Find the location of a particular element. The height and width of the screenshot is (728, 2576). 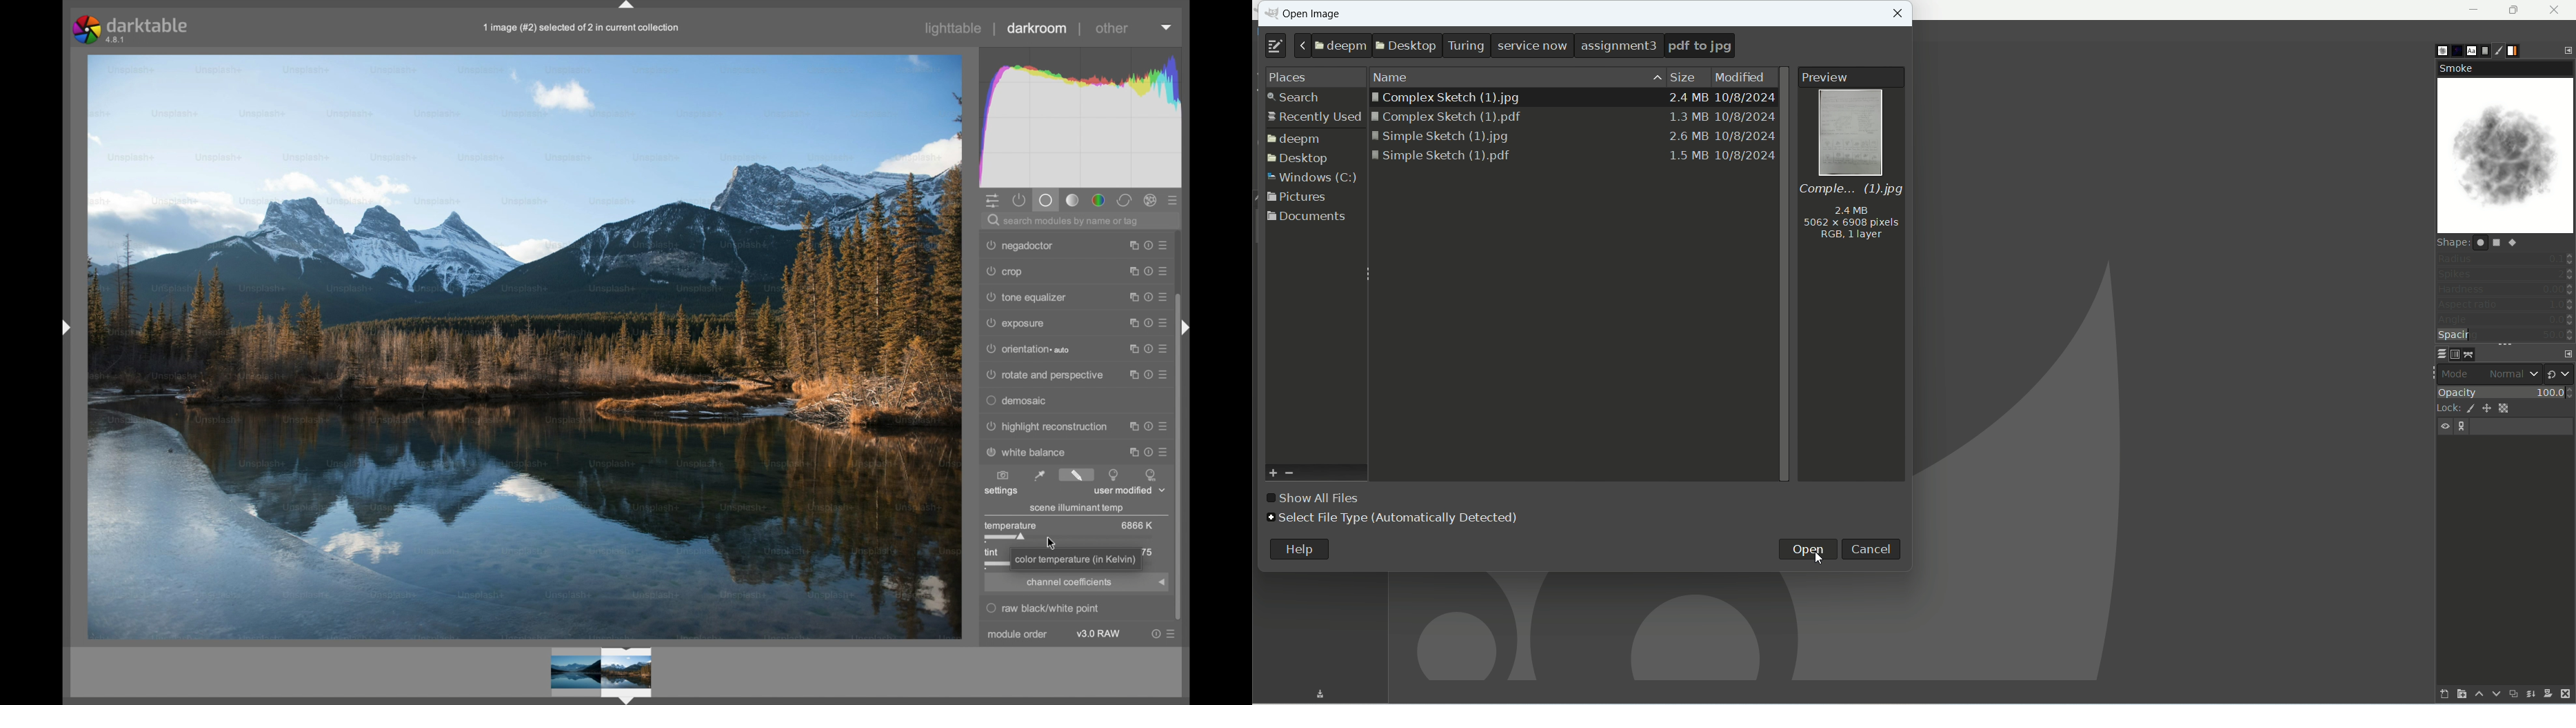

mode is located at coordinates (2458, 374).